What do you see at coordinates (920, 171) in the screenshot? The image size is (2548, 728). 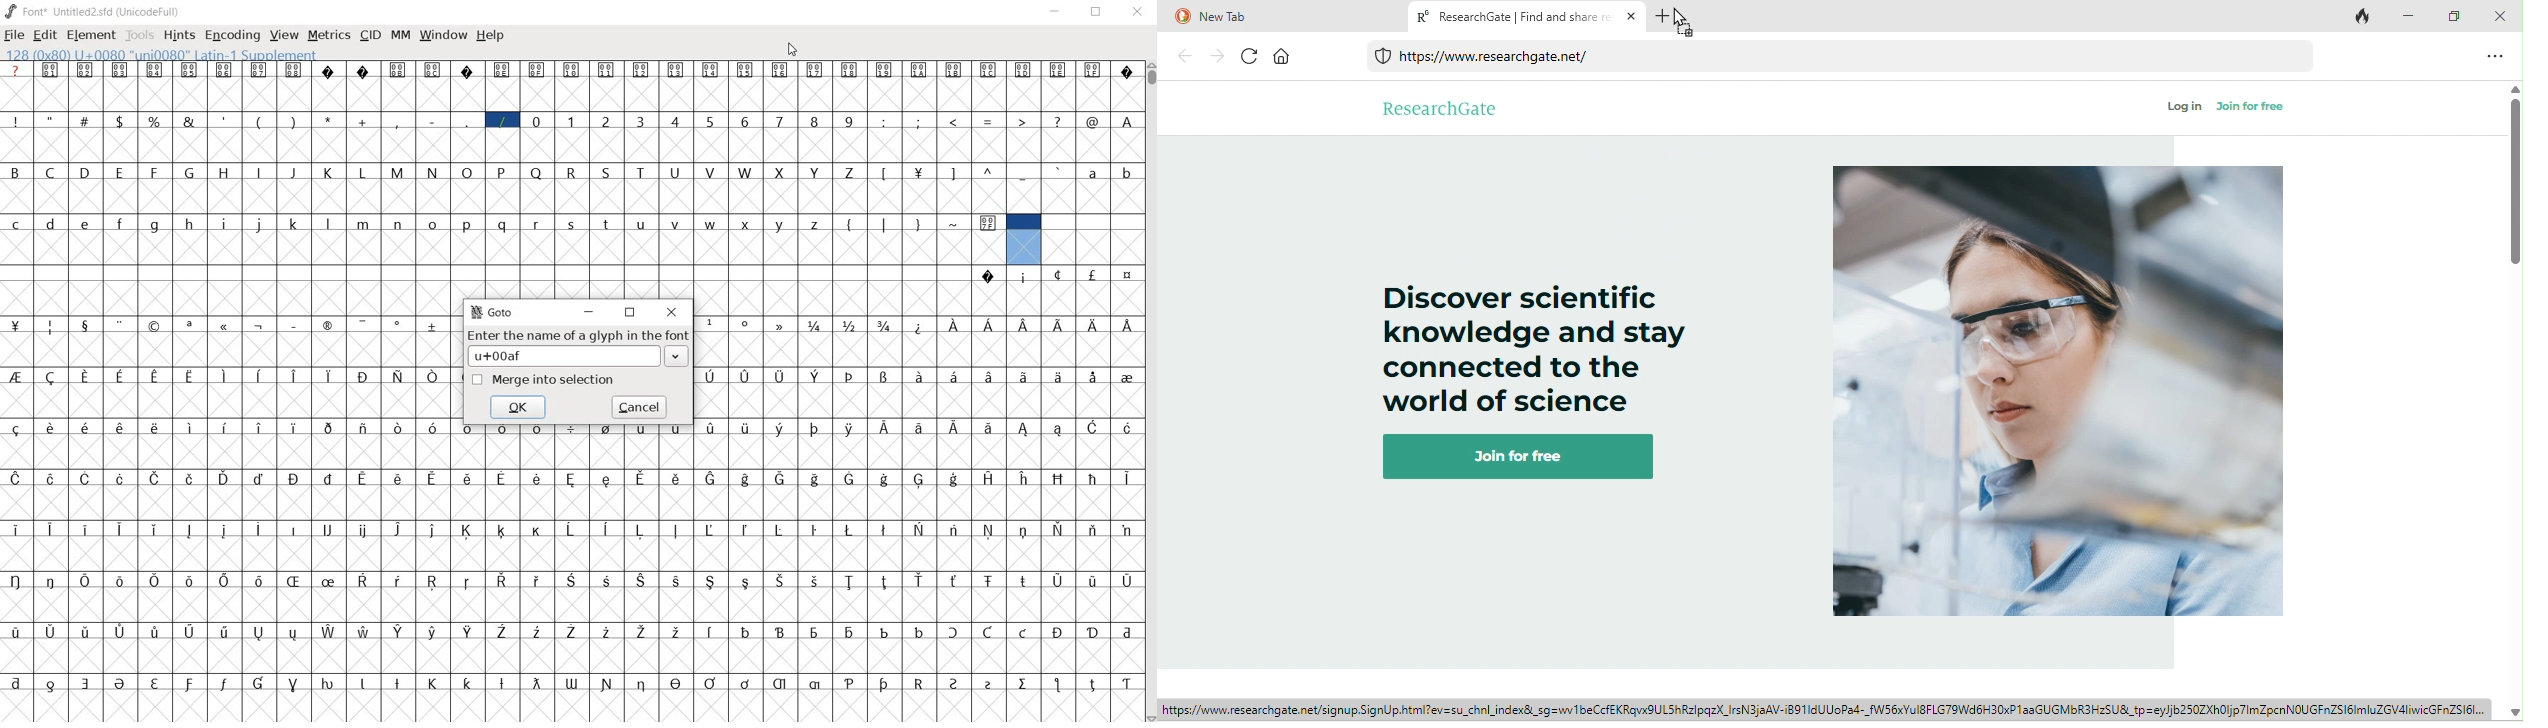 I see `Symbol` at bounding box center [920, 171].